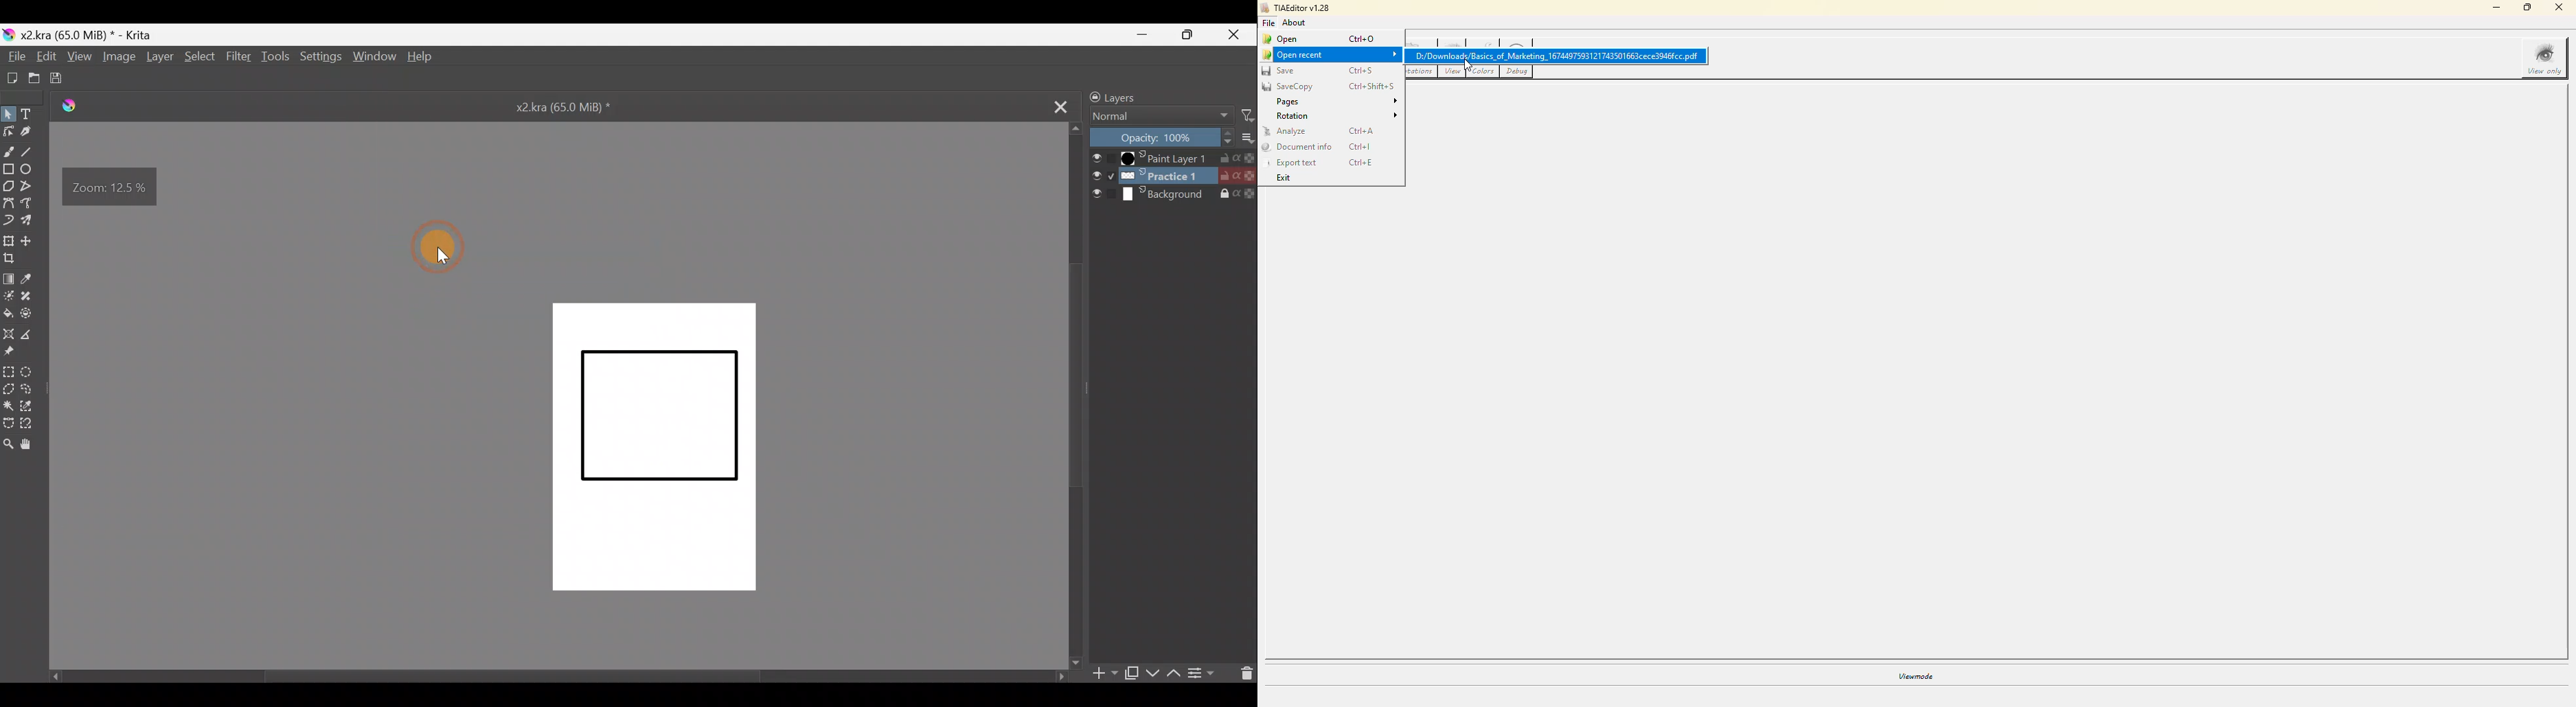 This screenshot has height=728, width=2576. What do you see at coordinates (1186, 35) in the screenshot?
I see `Maximize` at bounding box center [1186, 35].